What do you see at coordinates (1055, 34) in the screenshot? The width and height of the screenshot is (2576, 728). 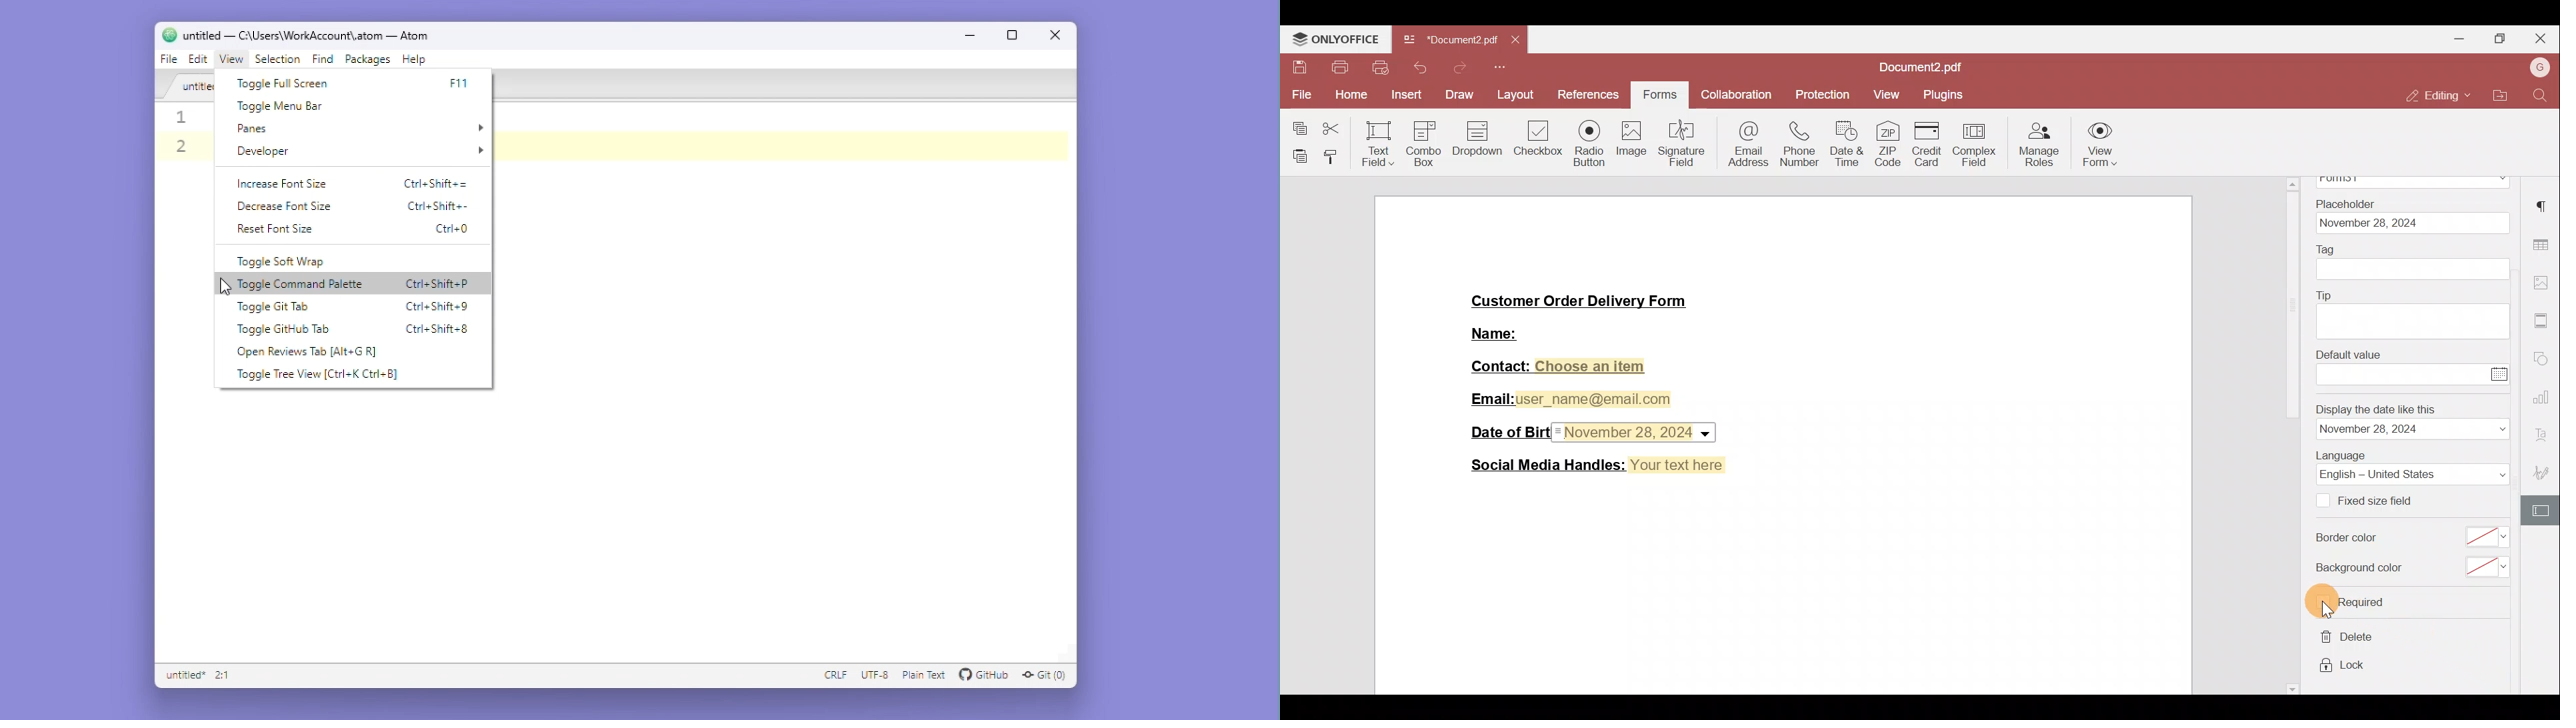 I see `Close` at bounding box center [1055, 34].